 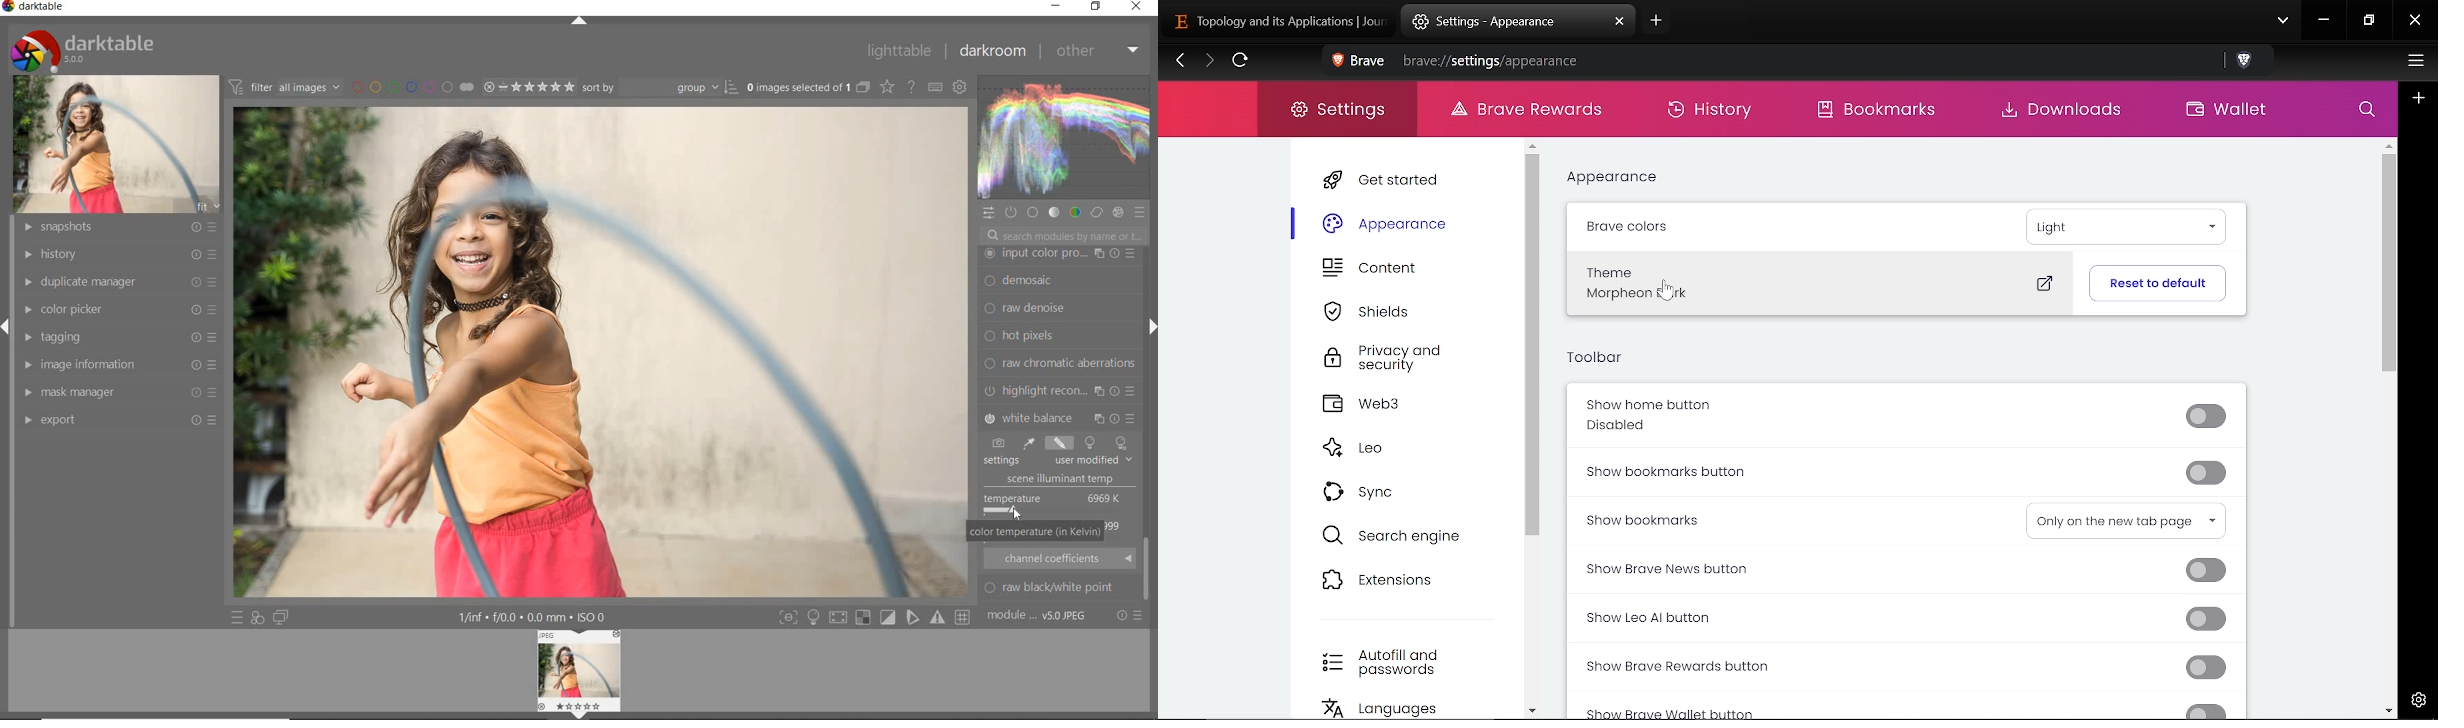 I want to click on duplicate manager, so click(x=117, y=280).